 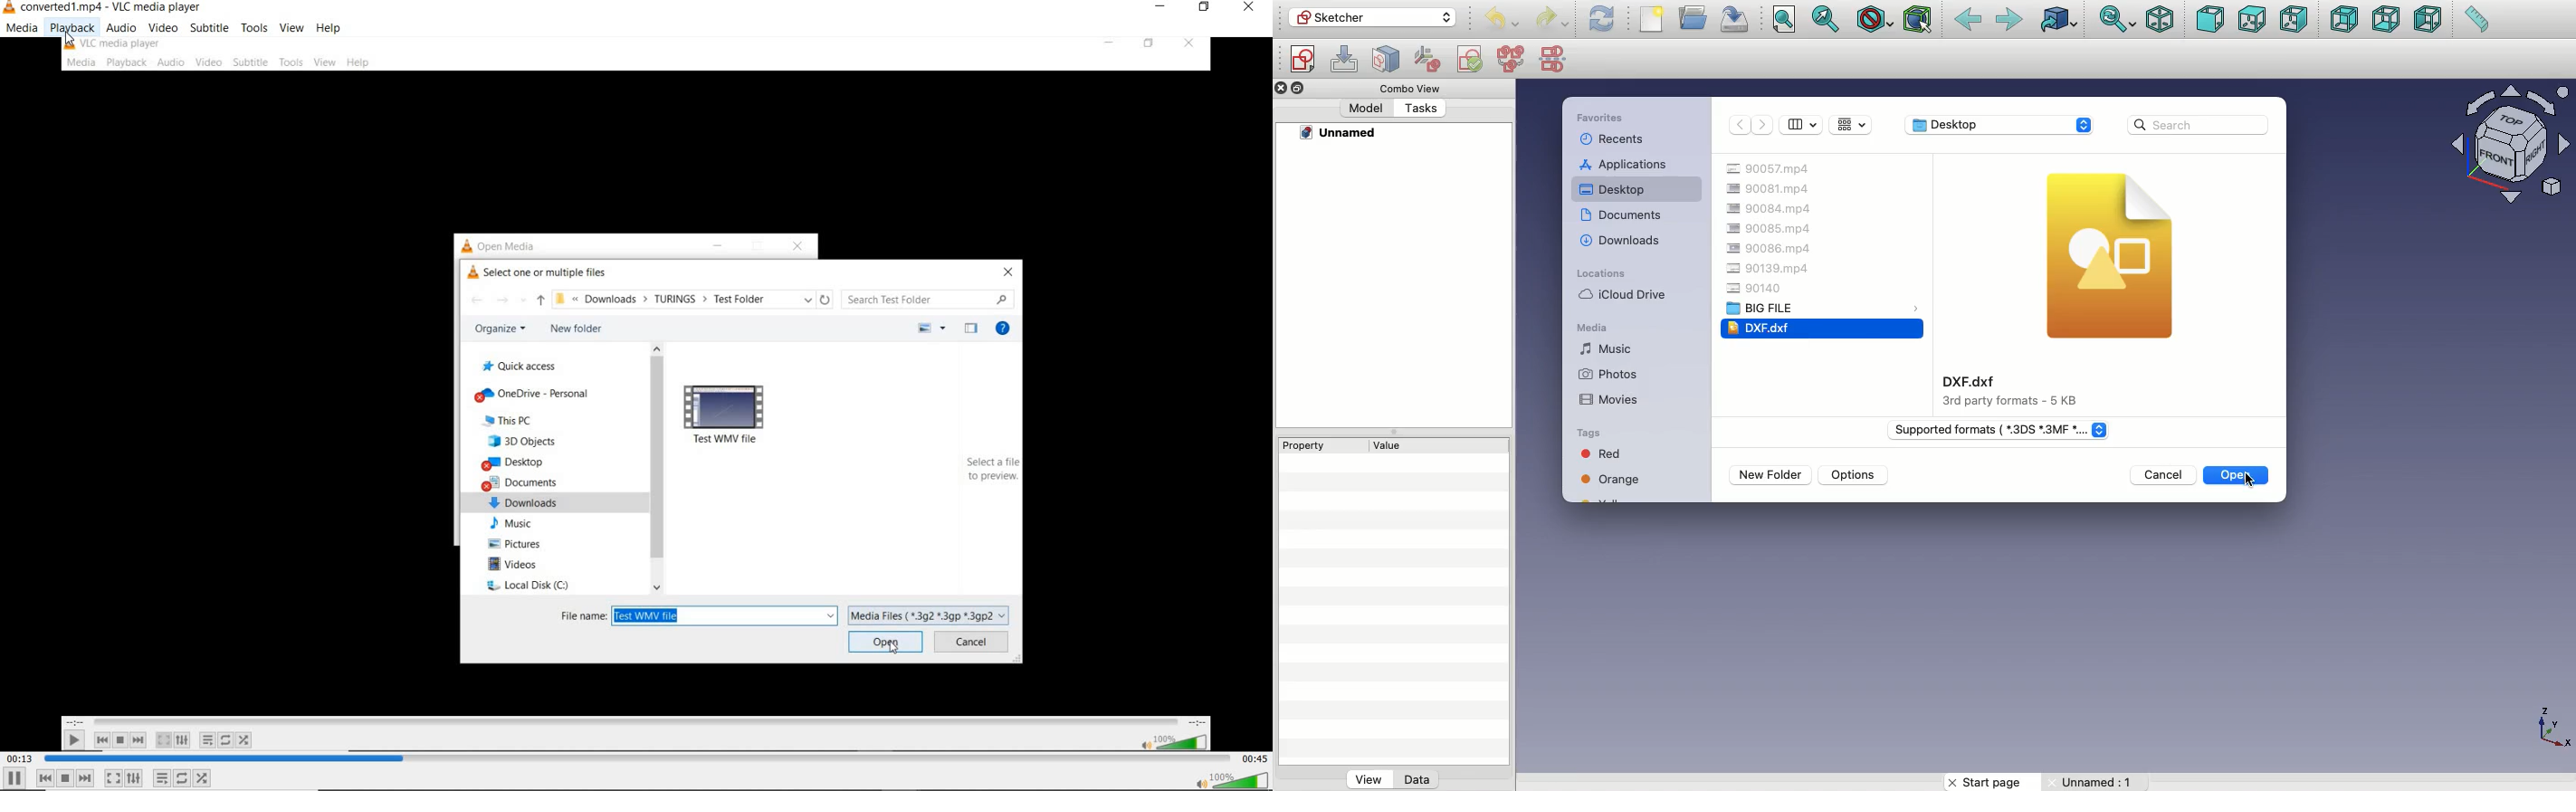 What do you see at coordinates (1470, 62) in the screenshot?
I see `Validate sketch` at bounding box center [1470, 62].